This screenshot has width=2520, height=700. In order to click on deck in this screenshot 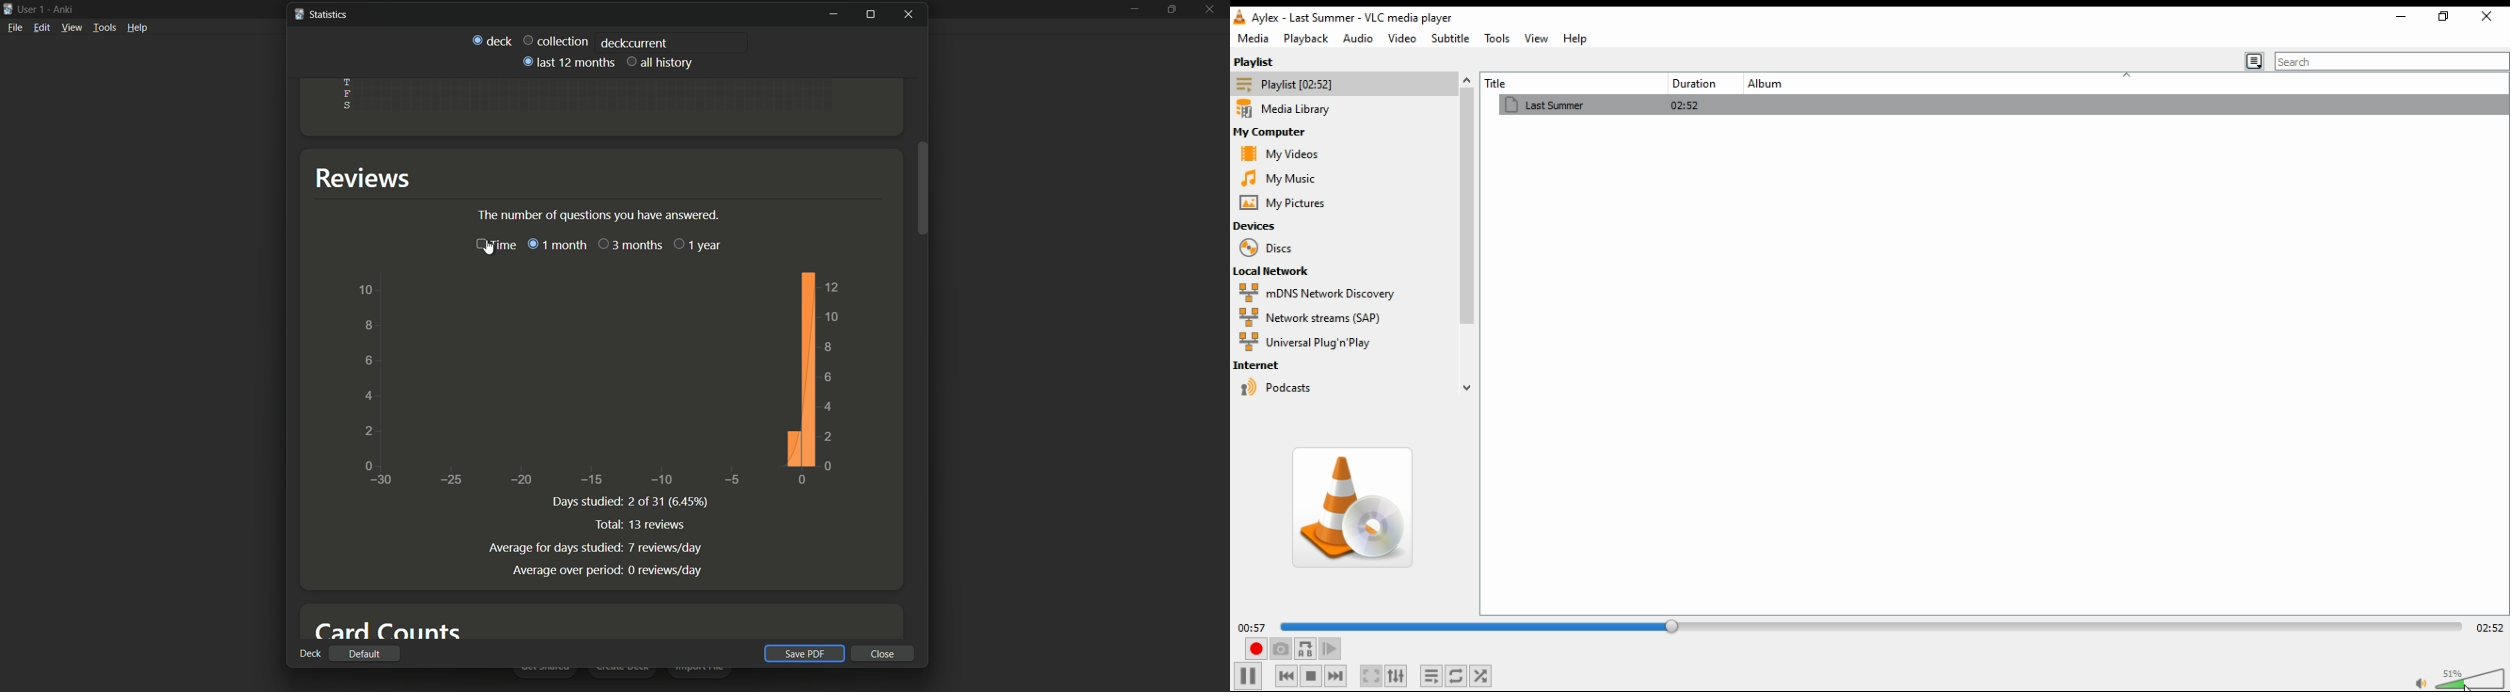, I will do `click(491, 39)`.